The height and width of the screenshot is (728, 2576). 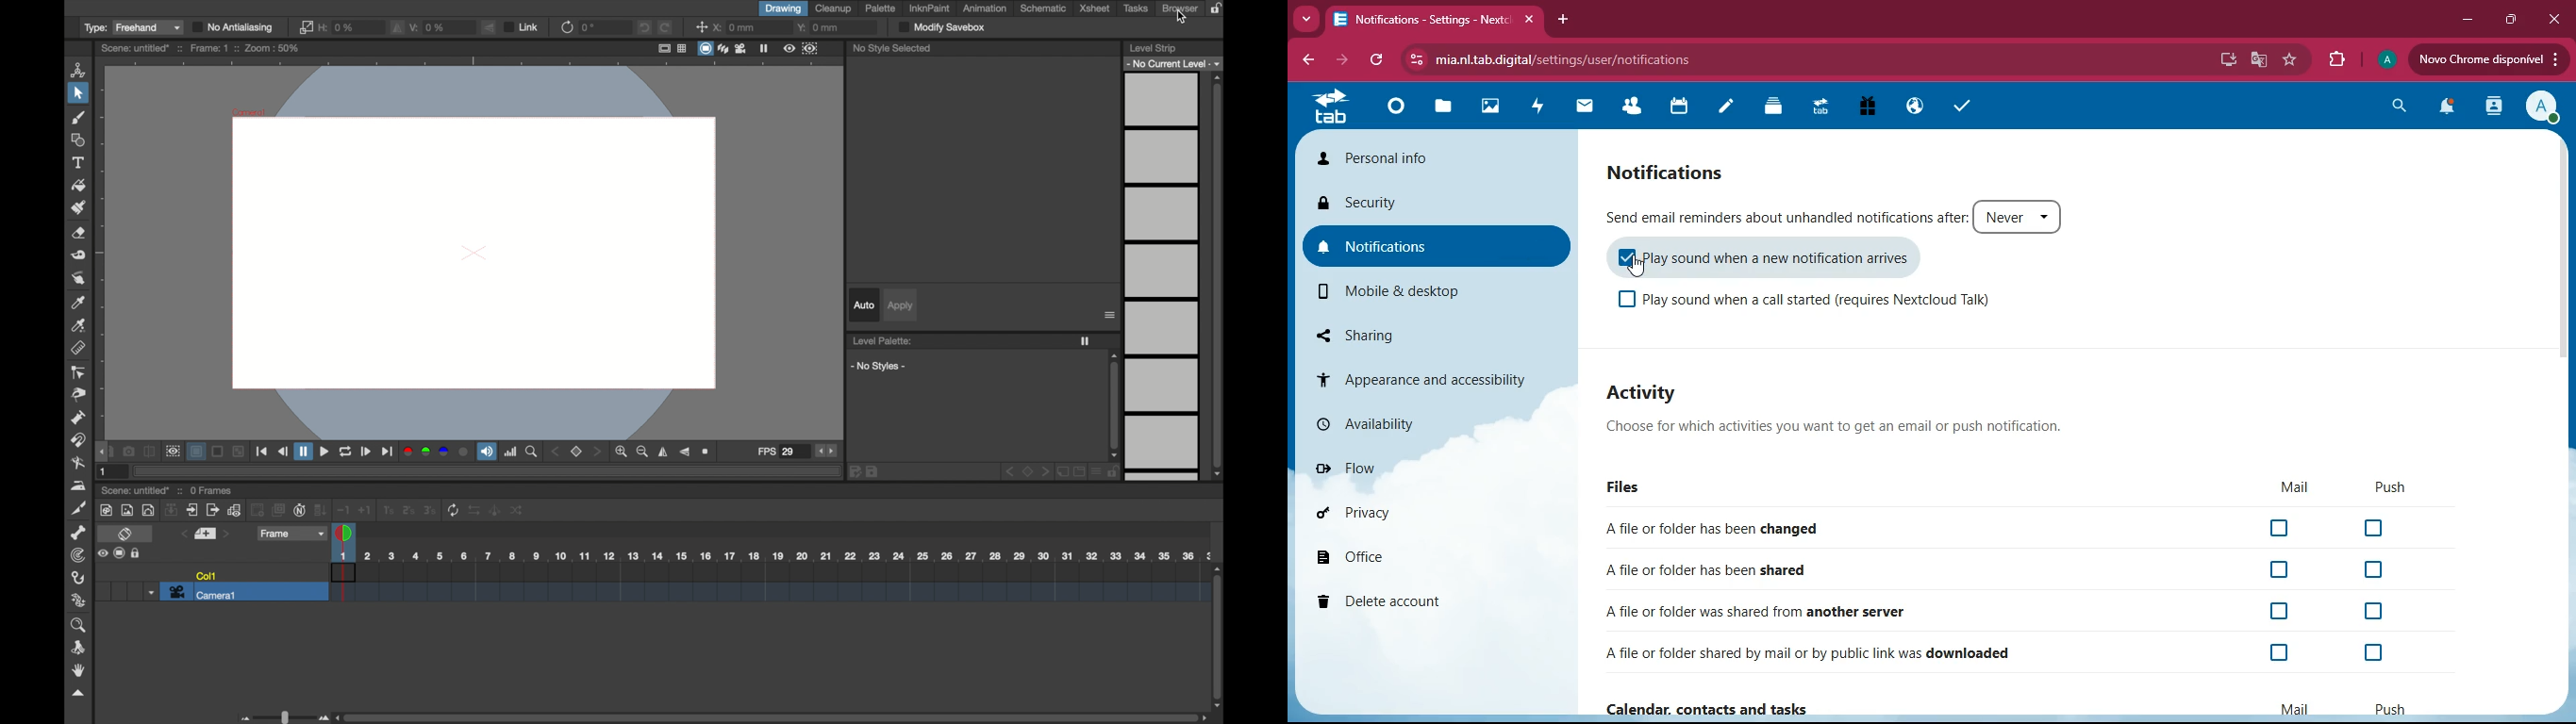 I want to click on pointing cursor, so click(x=1637, y=267).